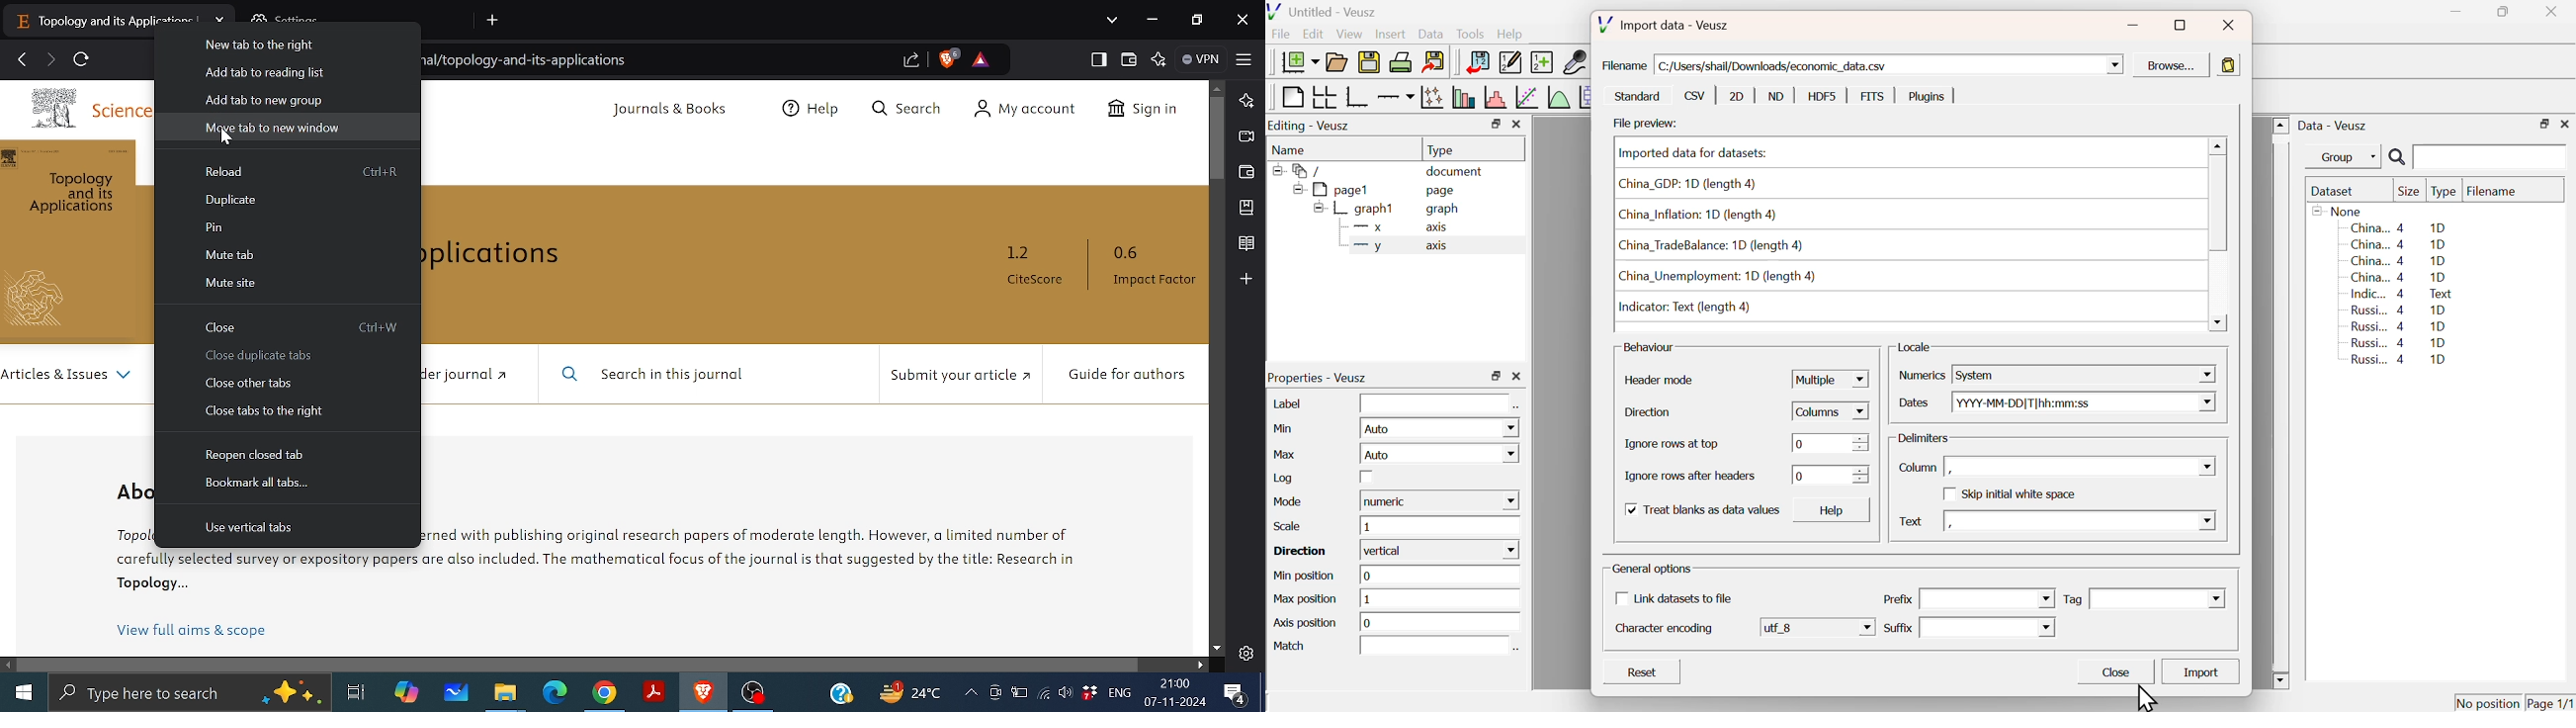 Image resolution: width=2576 pixels, height=728 pixels. I want to click on Dropdown, so click(2157, 600).